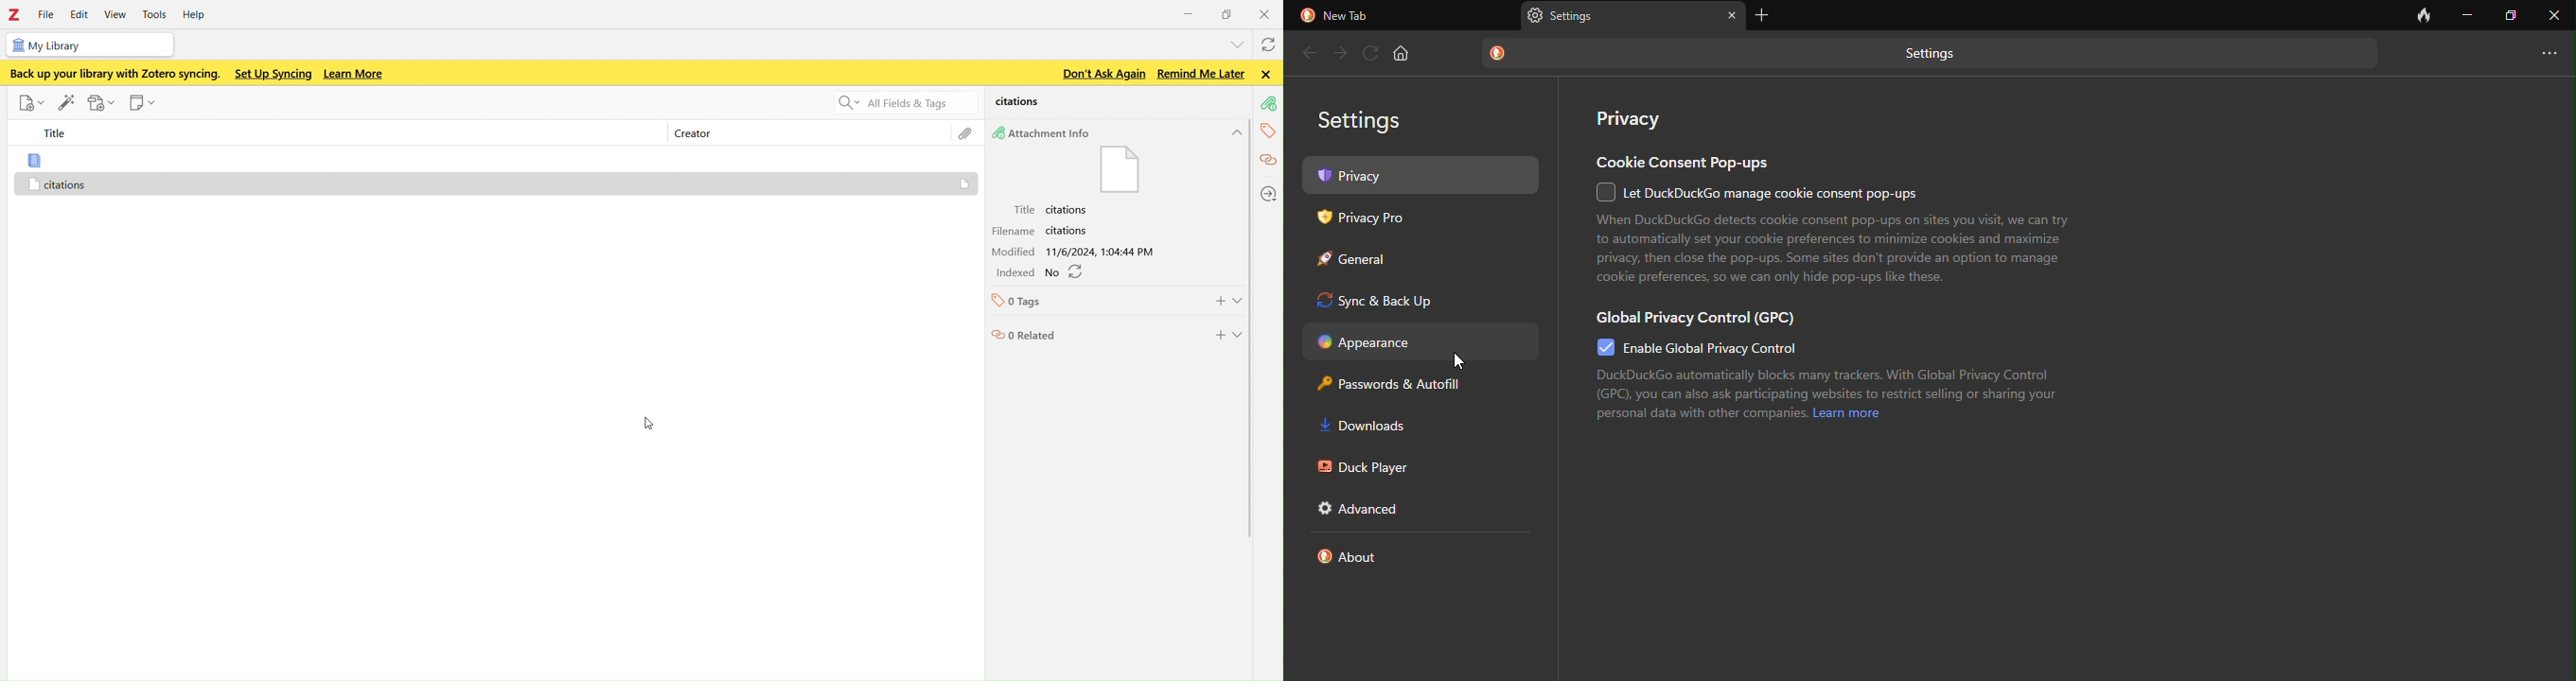 The height and width of the screenshot is (700, 2576). I want to click on new note, so click(144, 101).